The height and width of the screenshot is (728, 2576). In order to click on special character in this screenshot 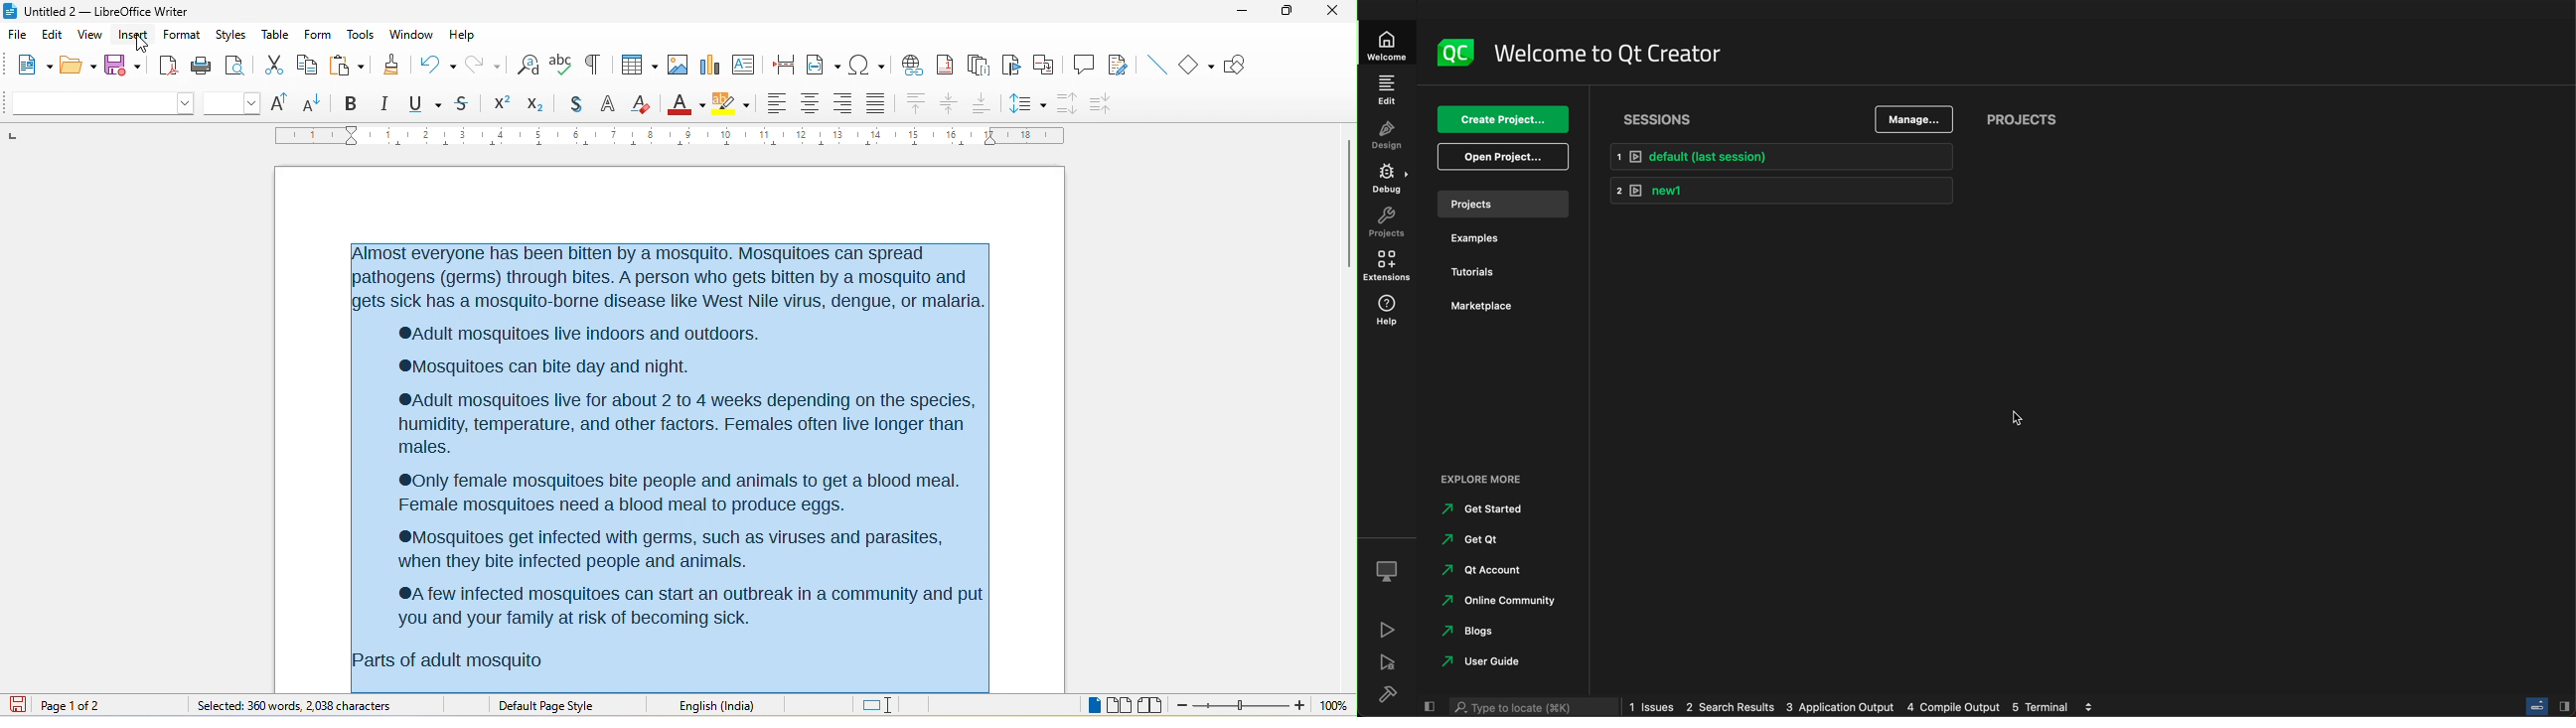, I will do `click(869, 65)`.